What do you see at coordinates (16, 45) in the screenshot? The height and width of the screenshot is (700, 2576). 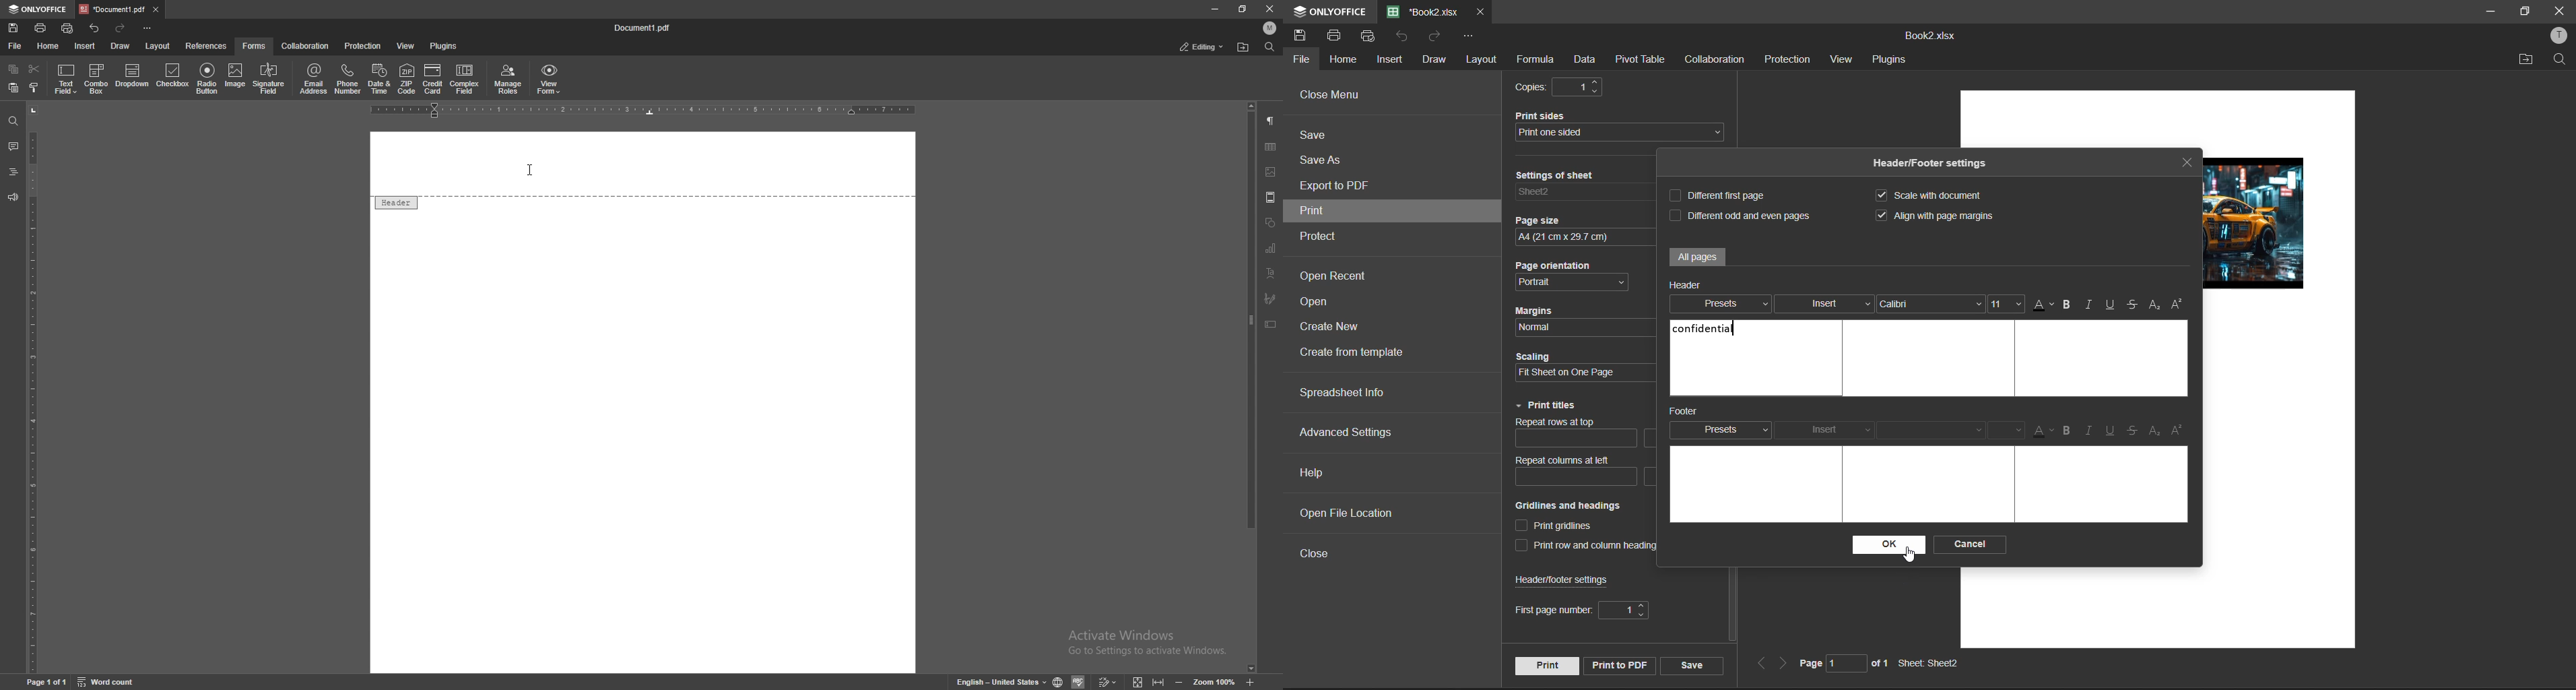 I see `file` at bounding box center [16, 45].